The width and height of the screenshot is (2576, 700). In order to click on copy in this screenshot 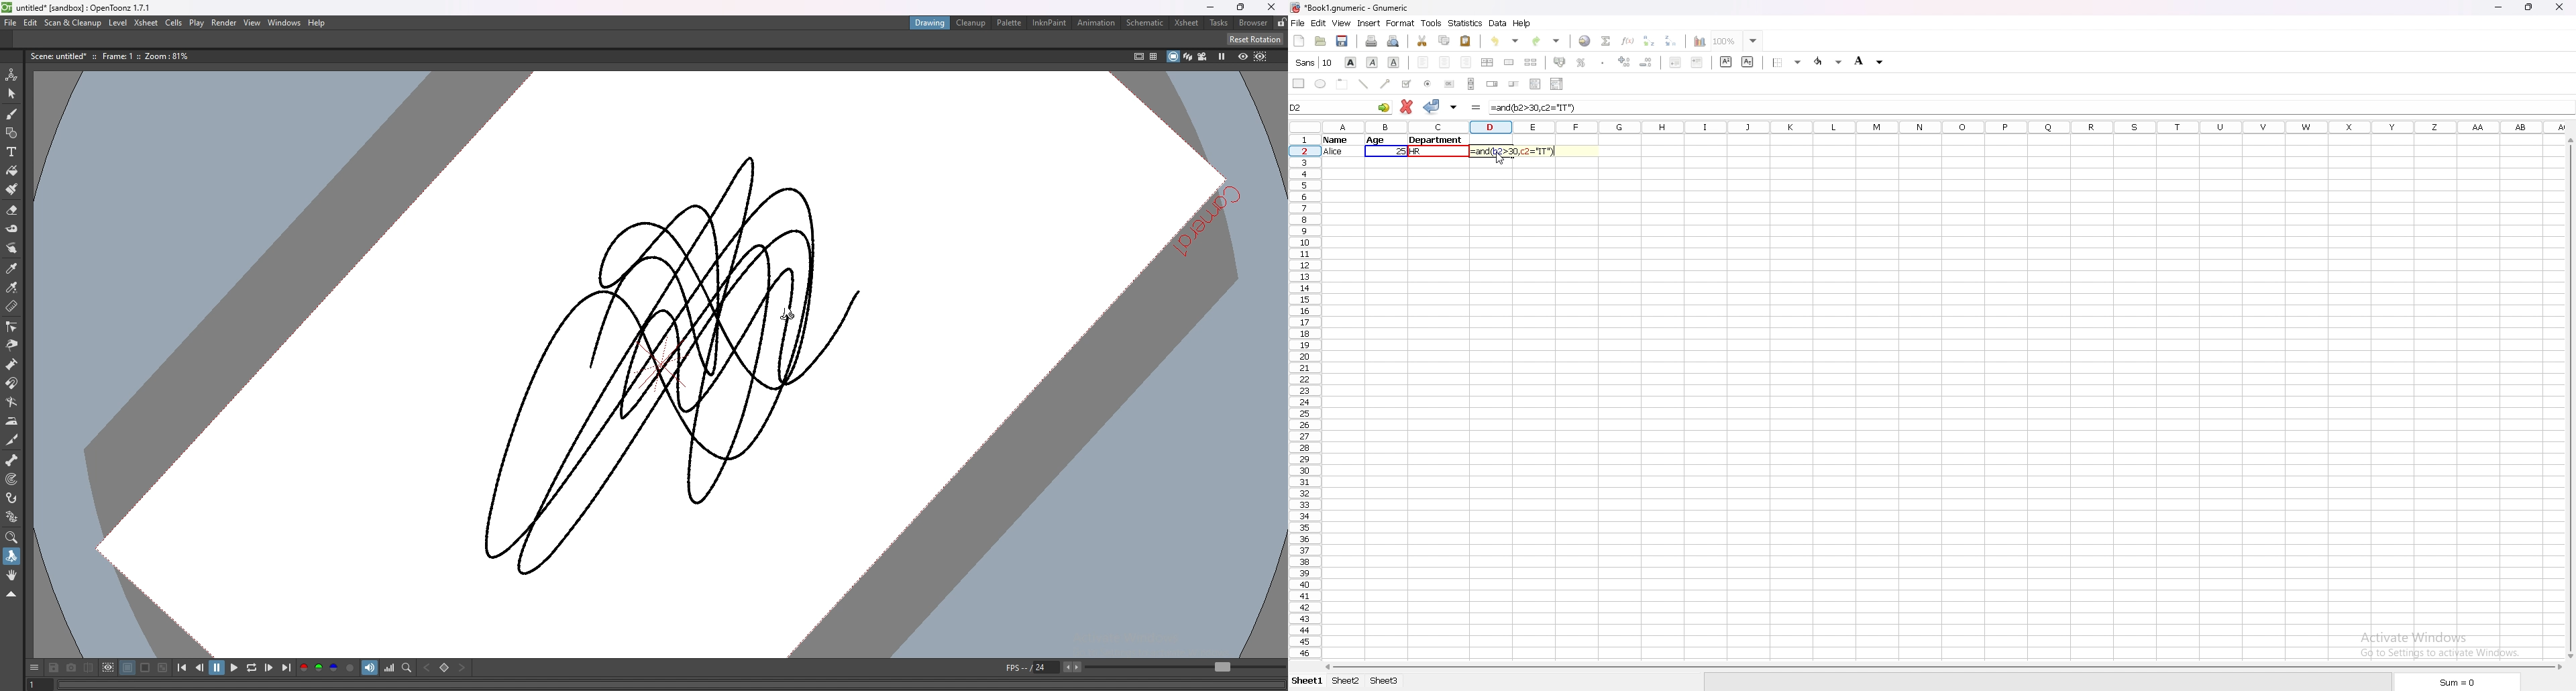, I will do `click(1444, 40)`.